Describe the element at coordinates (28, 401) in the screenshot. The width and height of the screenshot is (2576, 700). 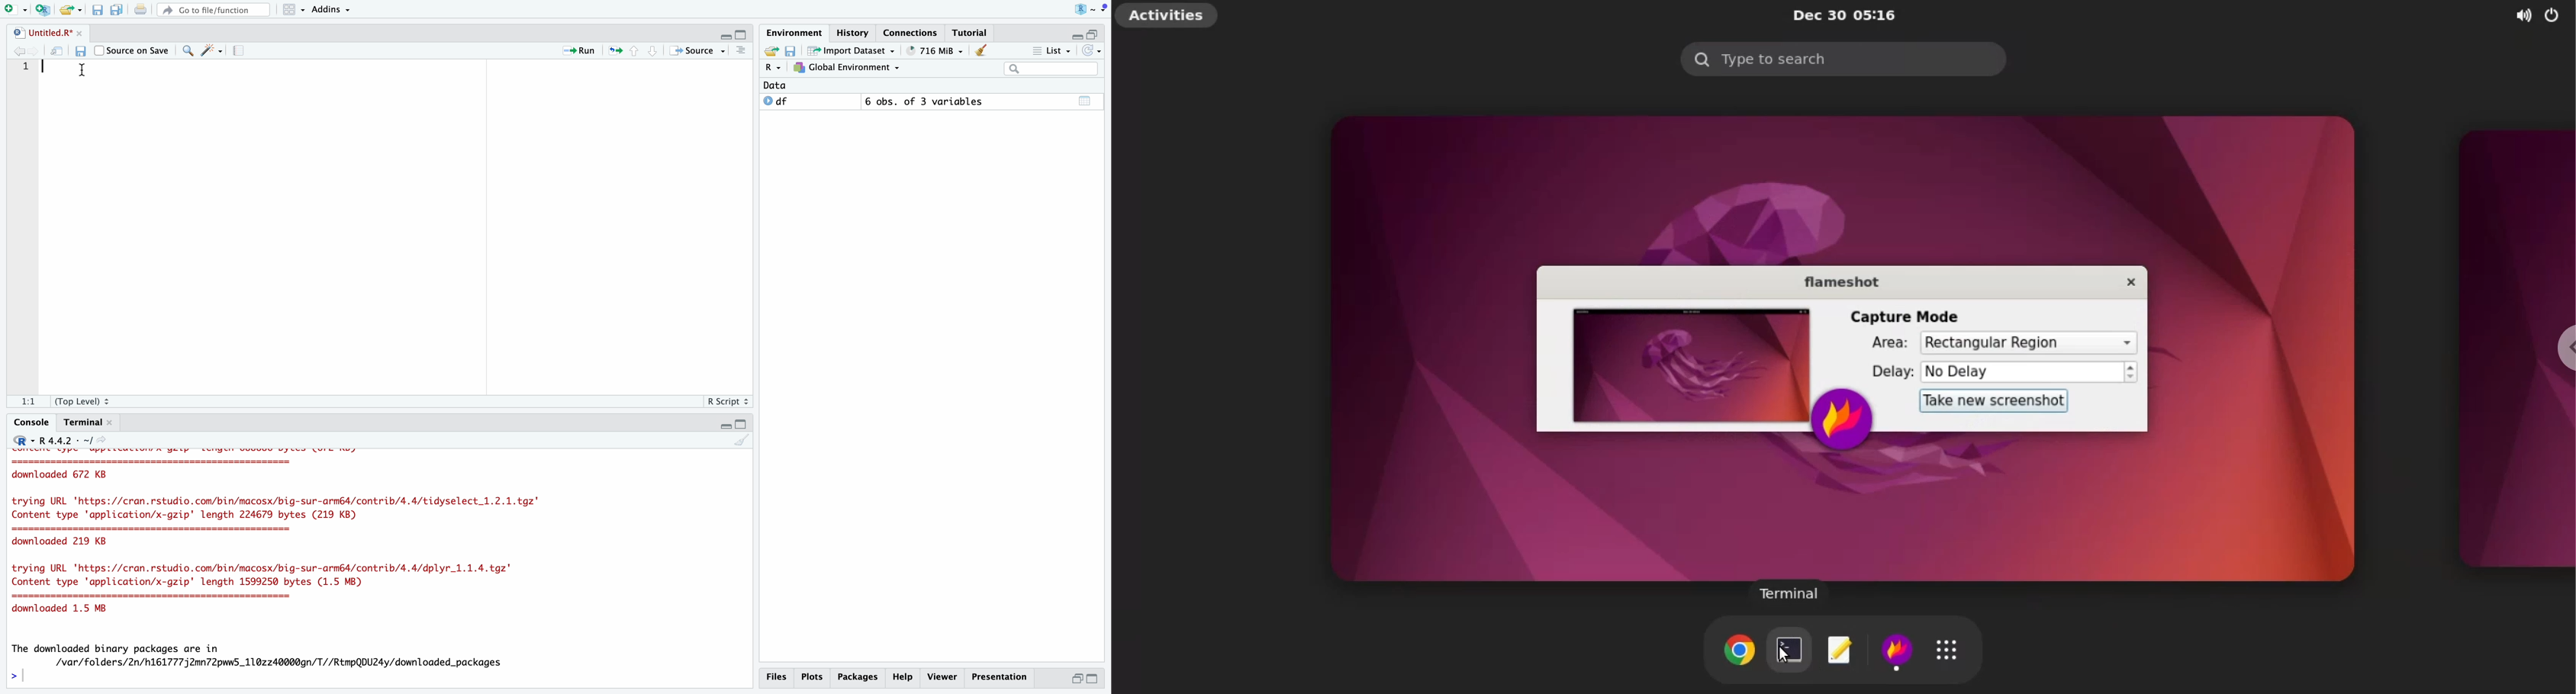
I see `1:1` at that location.